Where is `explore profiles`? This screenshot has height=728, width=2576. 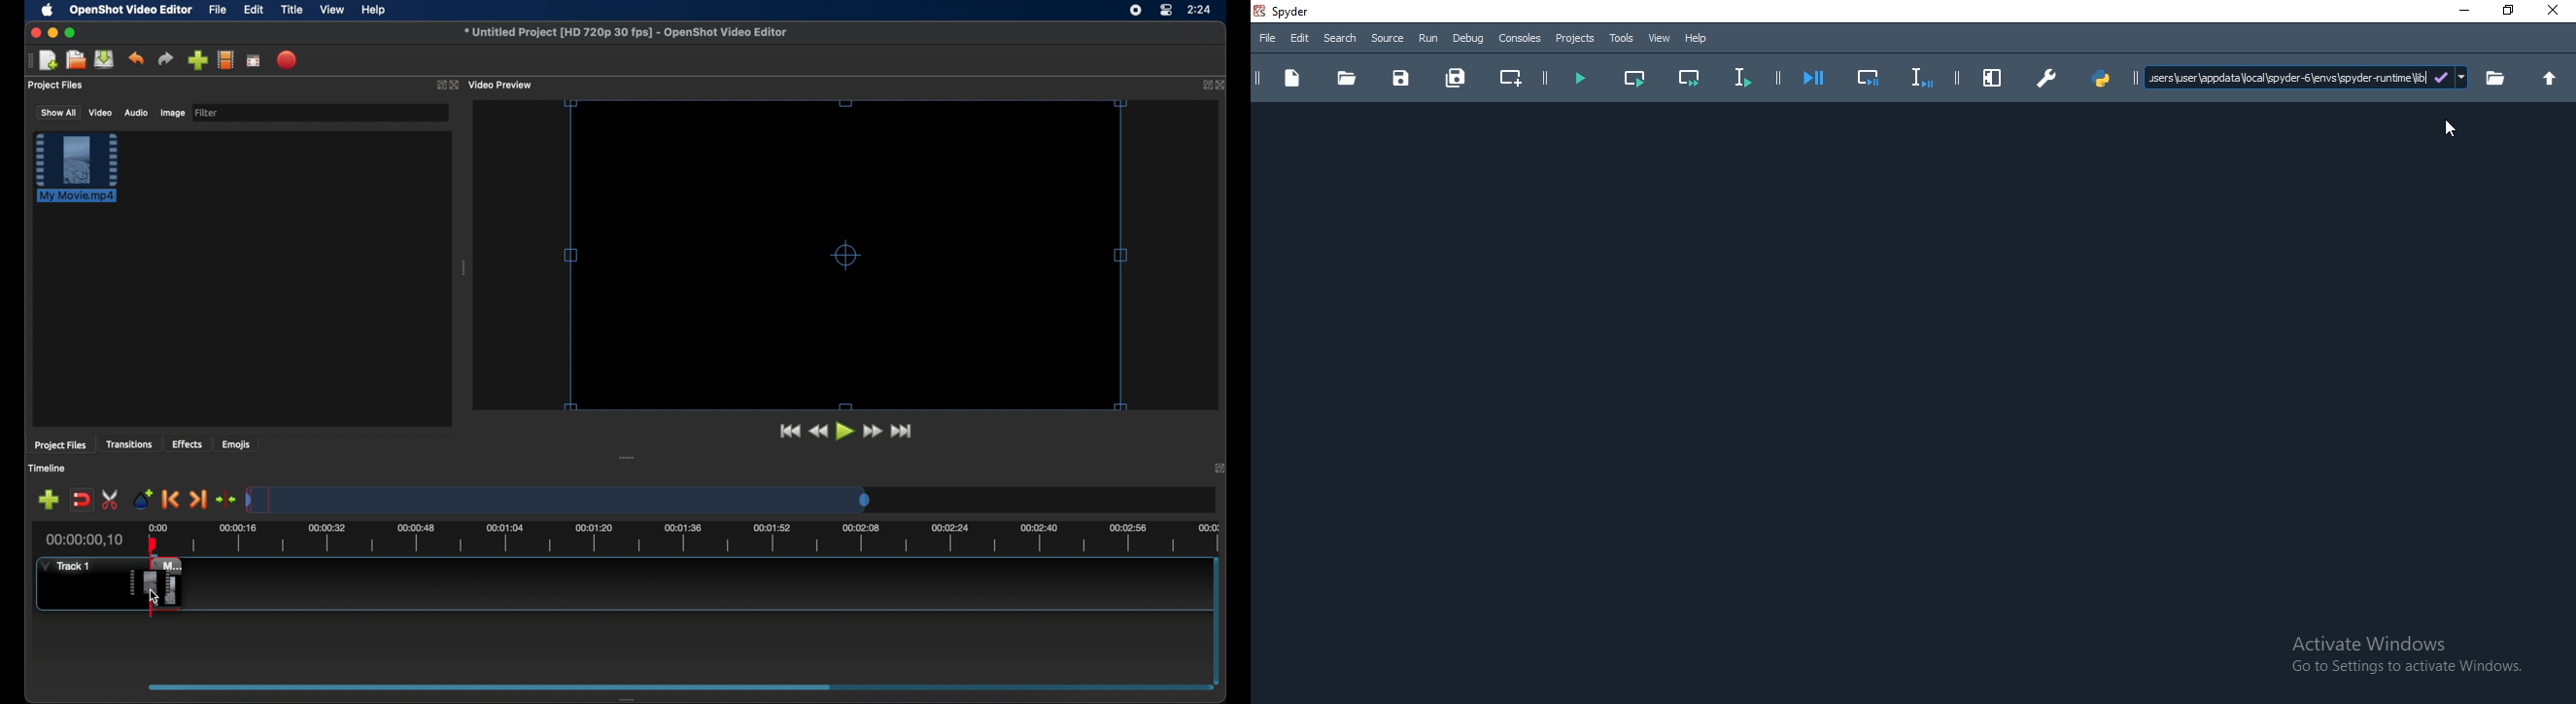
explore profiles is located at coordinates (227, 61).